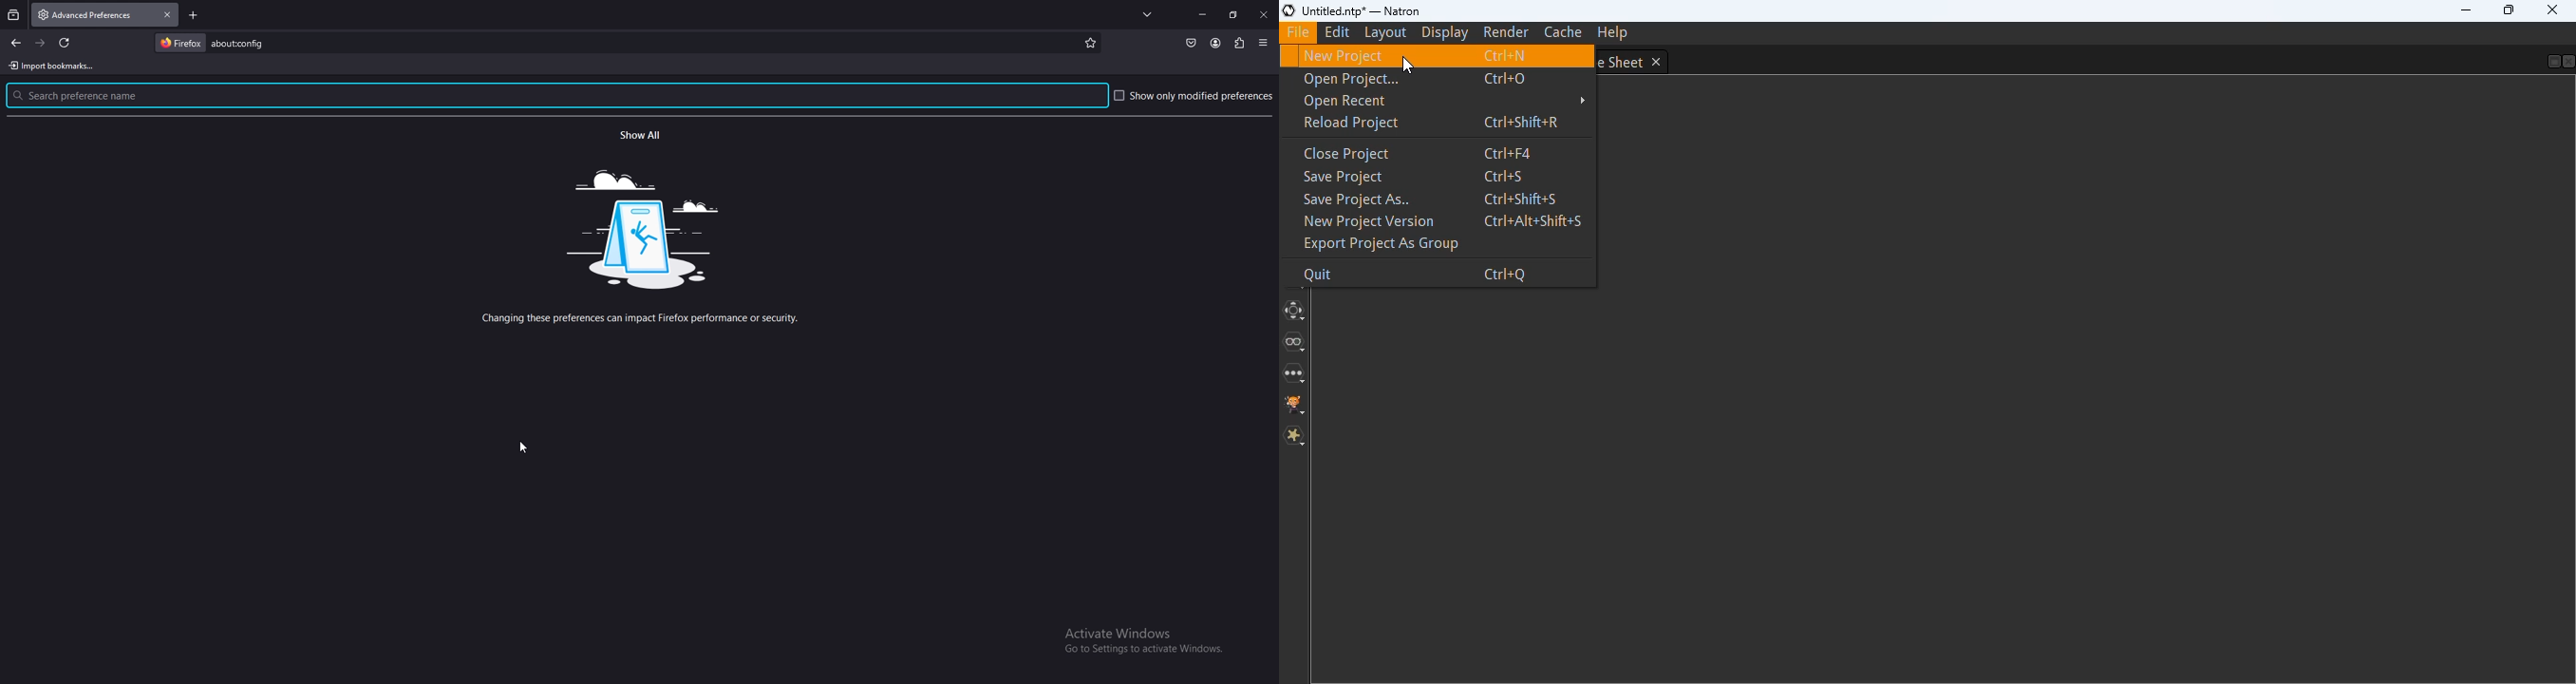 This screenshot has height=700, width=2576. I want to click on cursor, so click(534, 449).